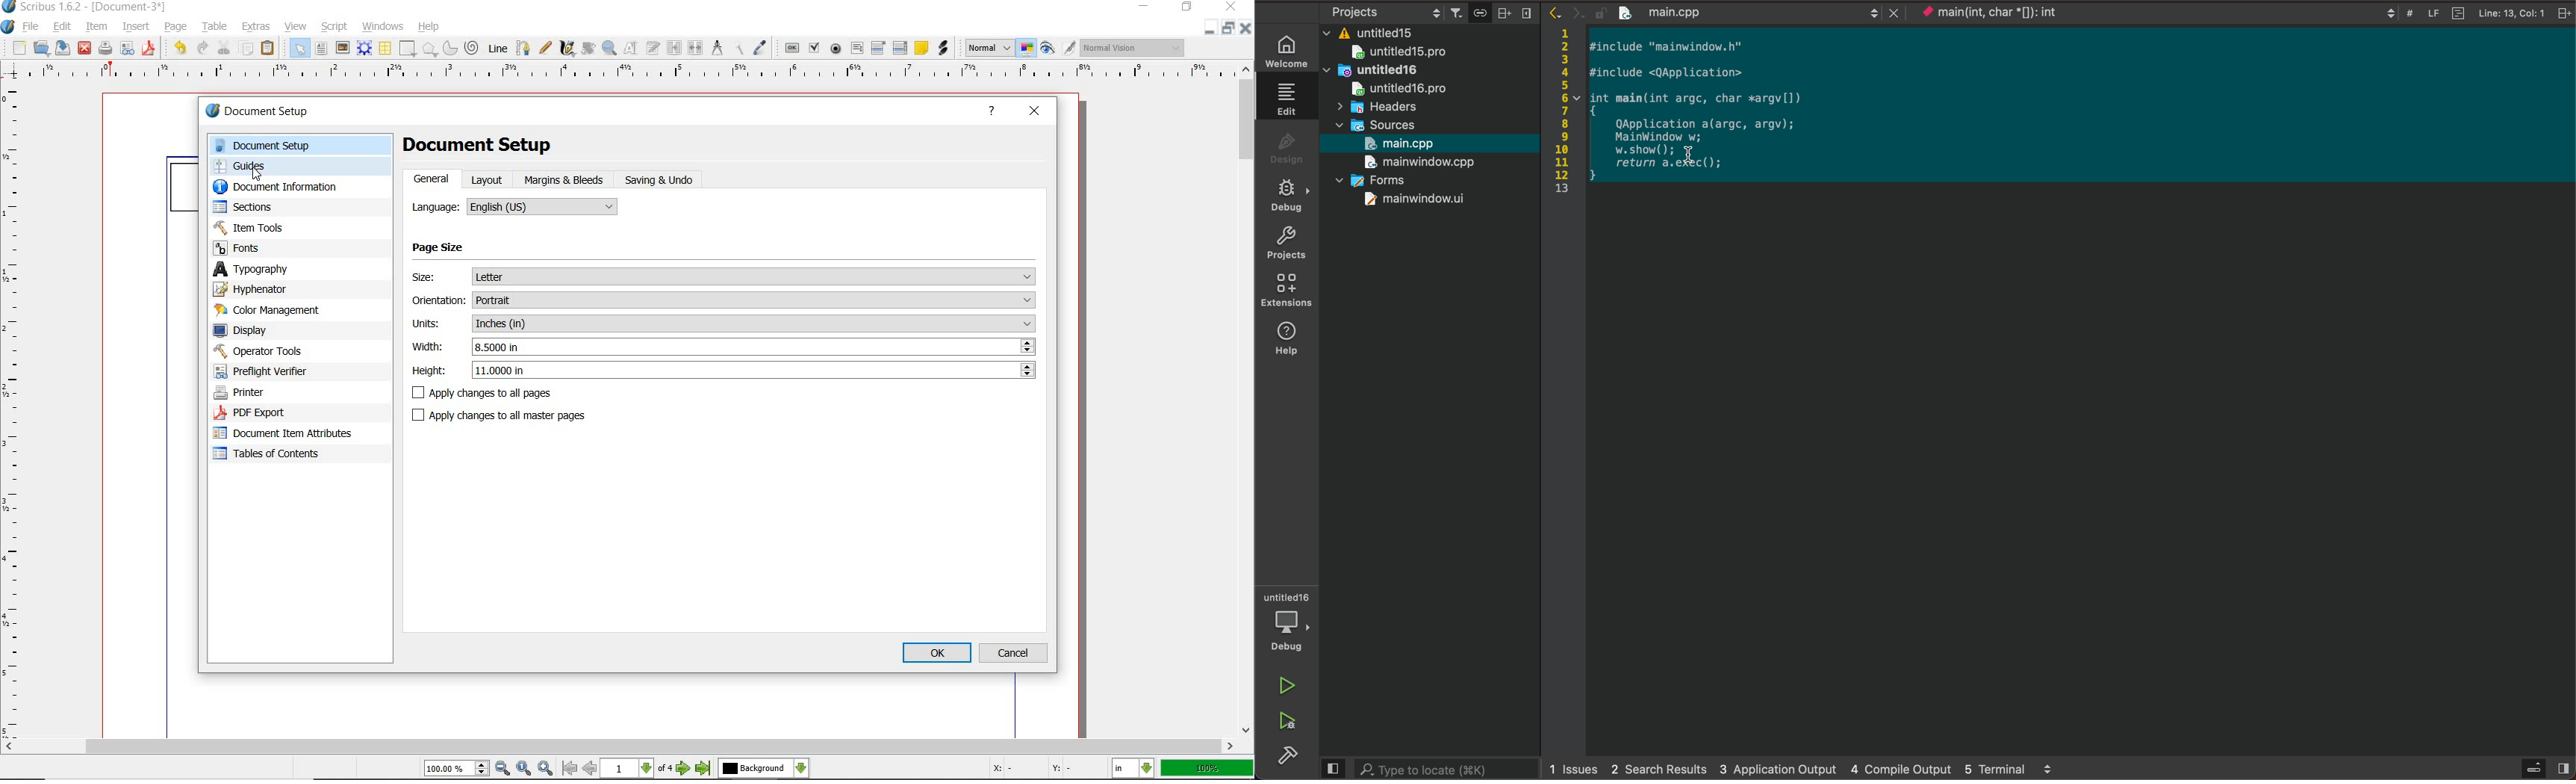  I want to click on polygon, so click(429, 49).